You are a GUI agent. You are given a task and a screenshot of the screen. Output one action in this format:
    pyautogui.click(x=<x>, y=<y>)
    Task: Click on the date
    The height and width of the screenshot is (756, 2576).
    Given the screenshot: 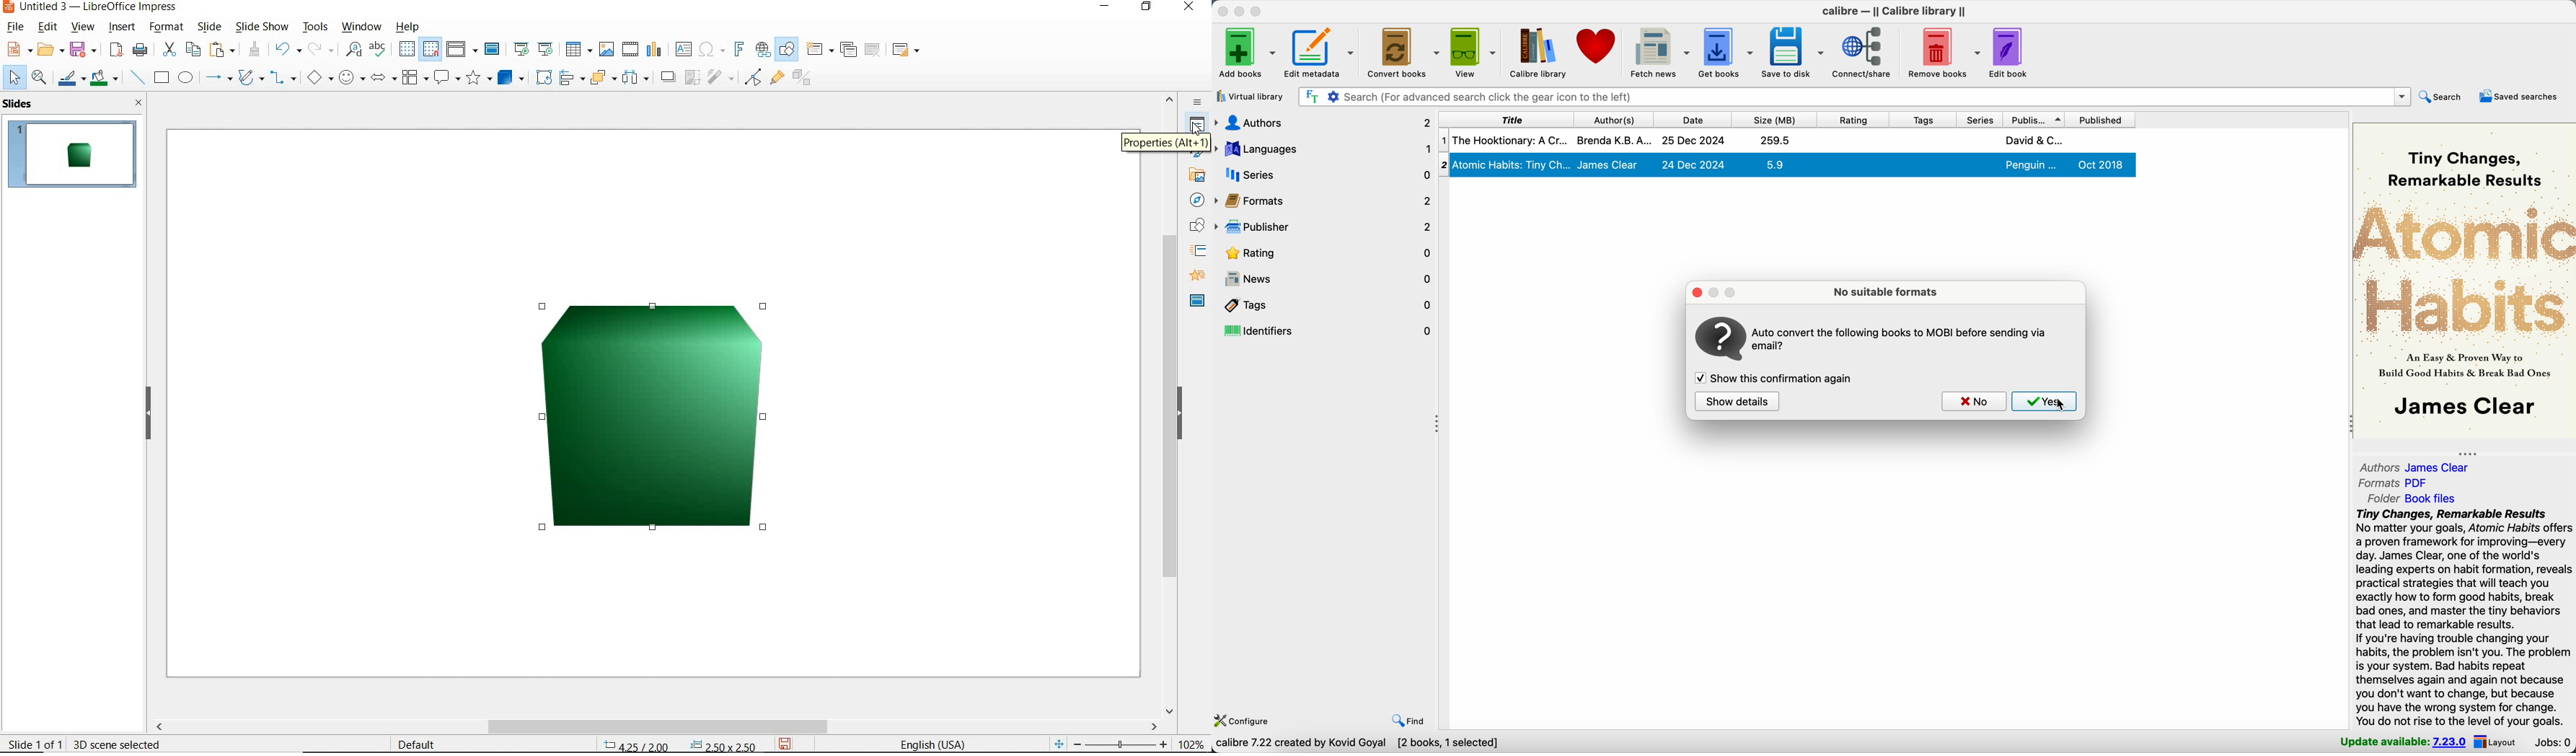 What is the action you would take?
    pyautogui.click(x=1691, y=118)
    